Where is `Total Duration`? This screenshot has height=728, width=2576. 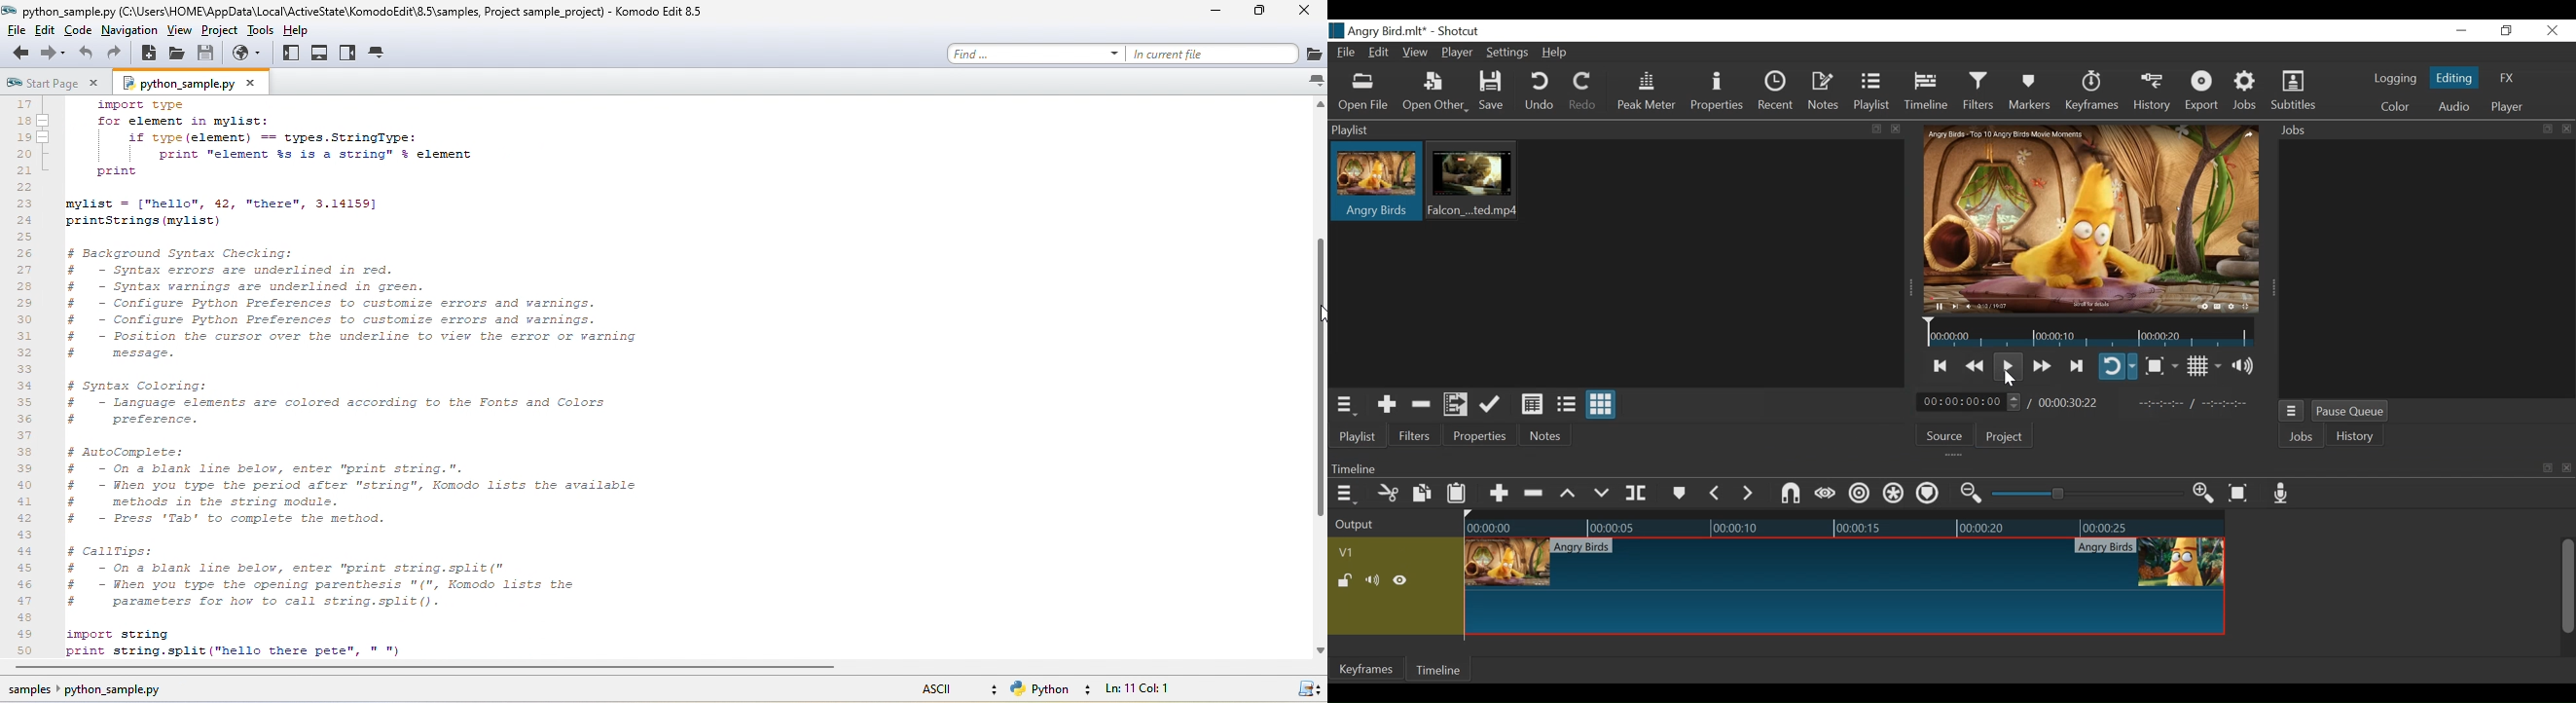 Total Duration is located at coordinates (2074, 403).